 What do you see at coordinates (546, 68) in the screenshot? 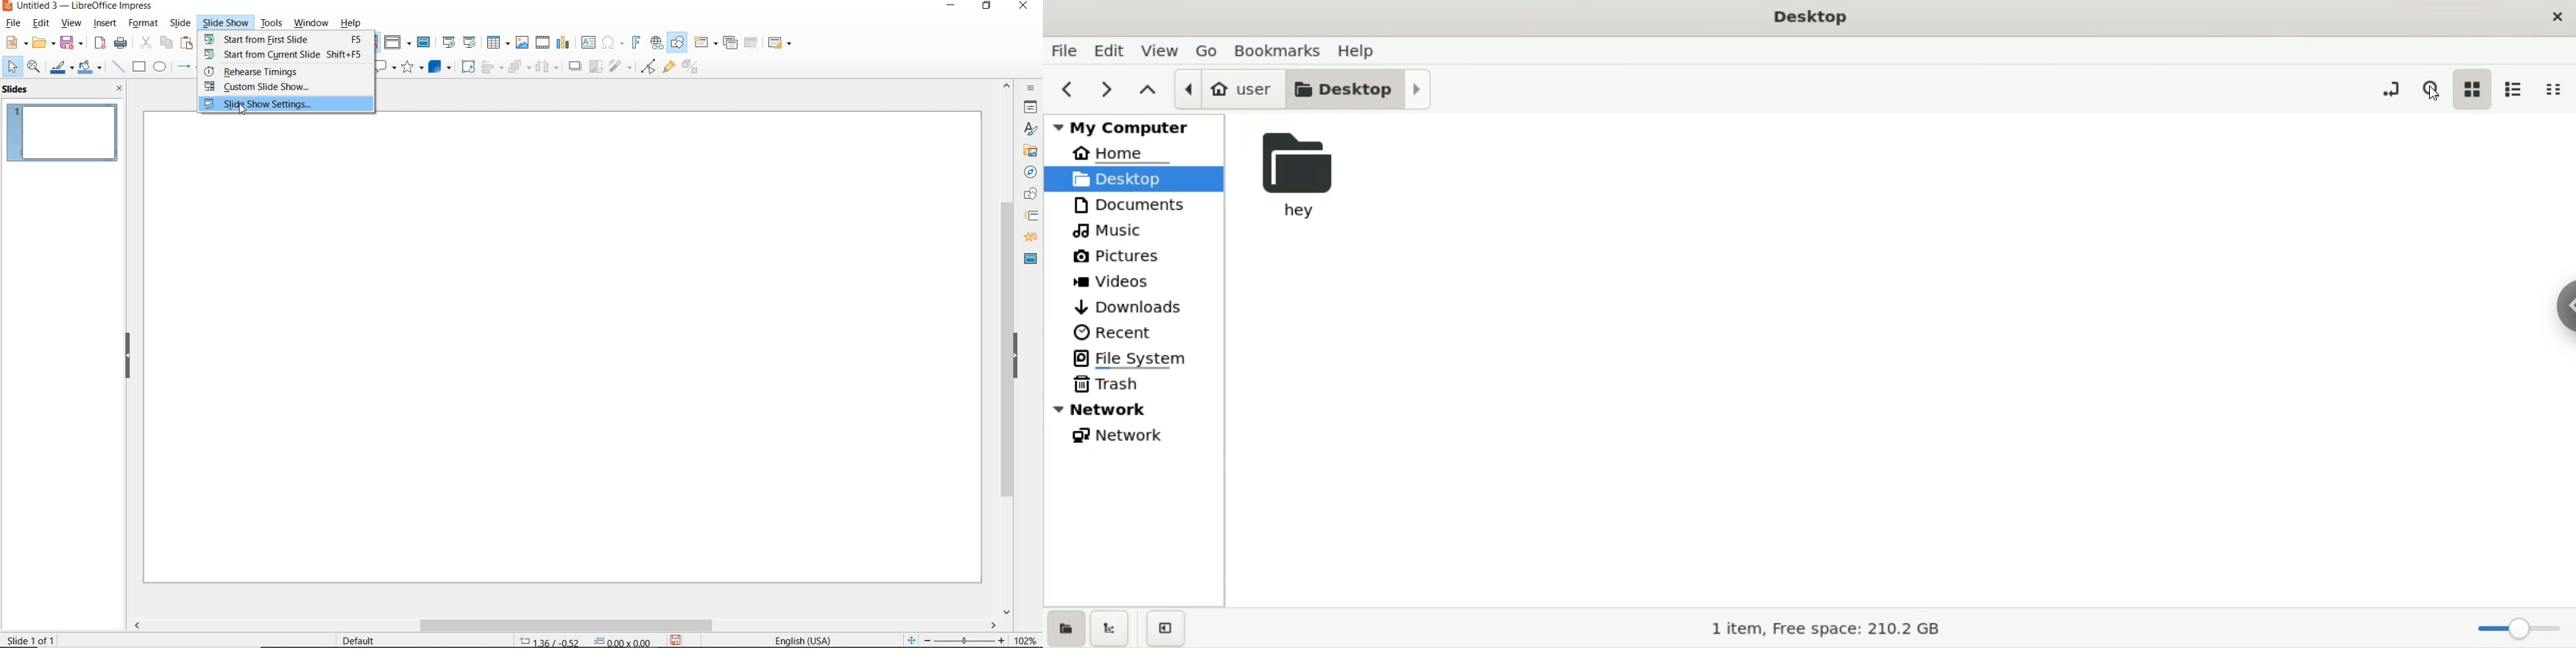
I see `THREE OBJECTS TO DISTRIBUTE` at bounding box center [546, 68].